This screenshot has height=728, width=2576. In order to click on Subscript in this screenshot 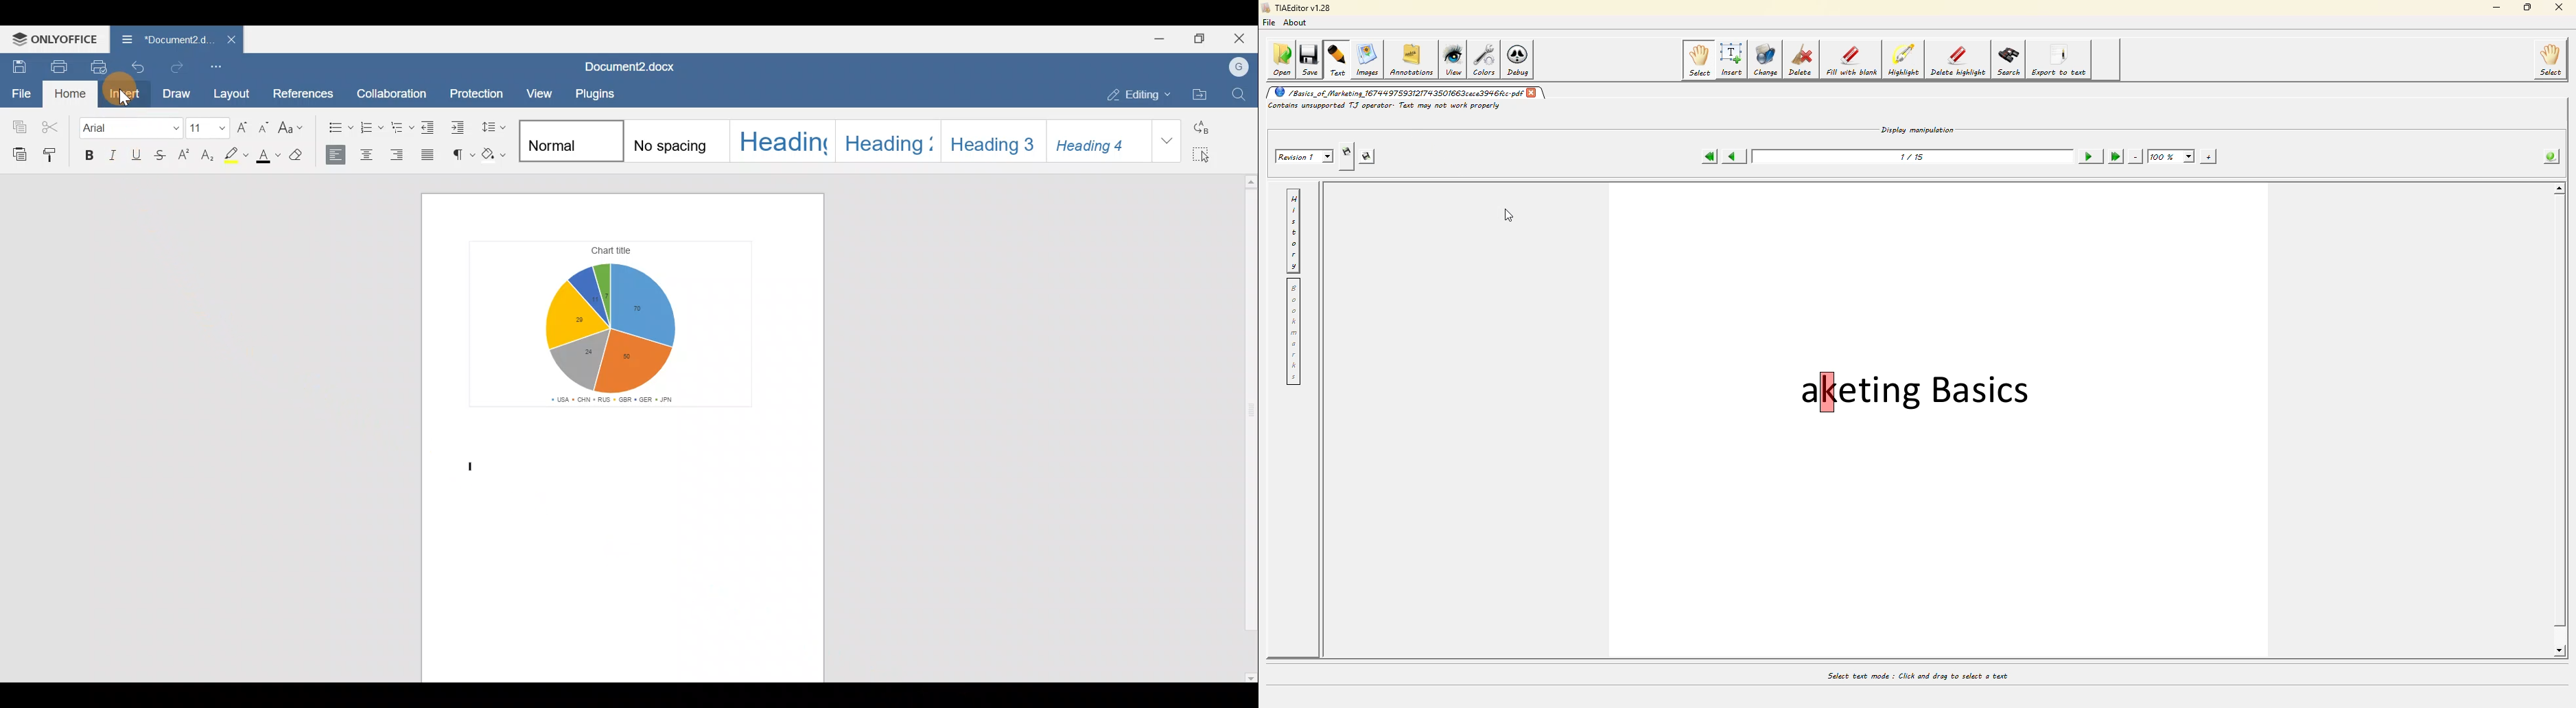, I will do `click(209, 155)`.